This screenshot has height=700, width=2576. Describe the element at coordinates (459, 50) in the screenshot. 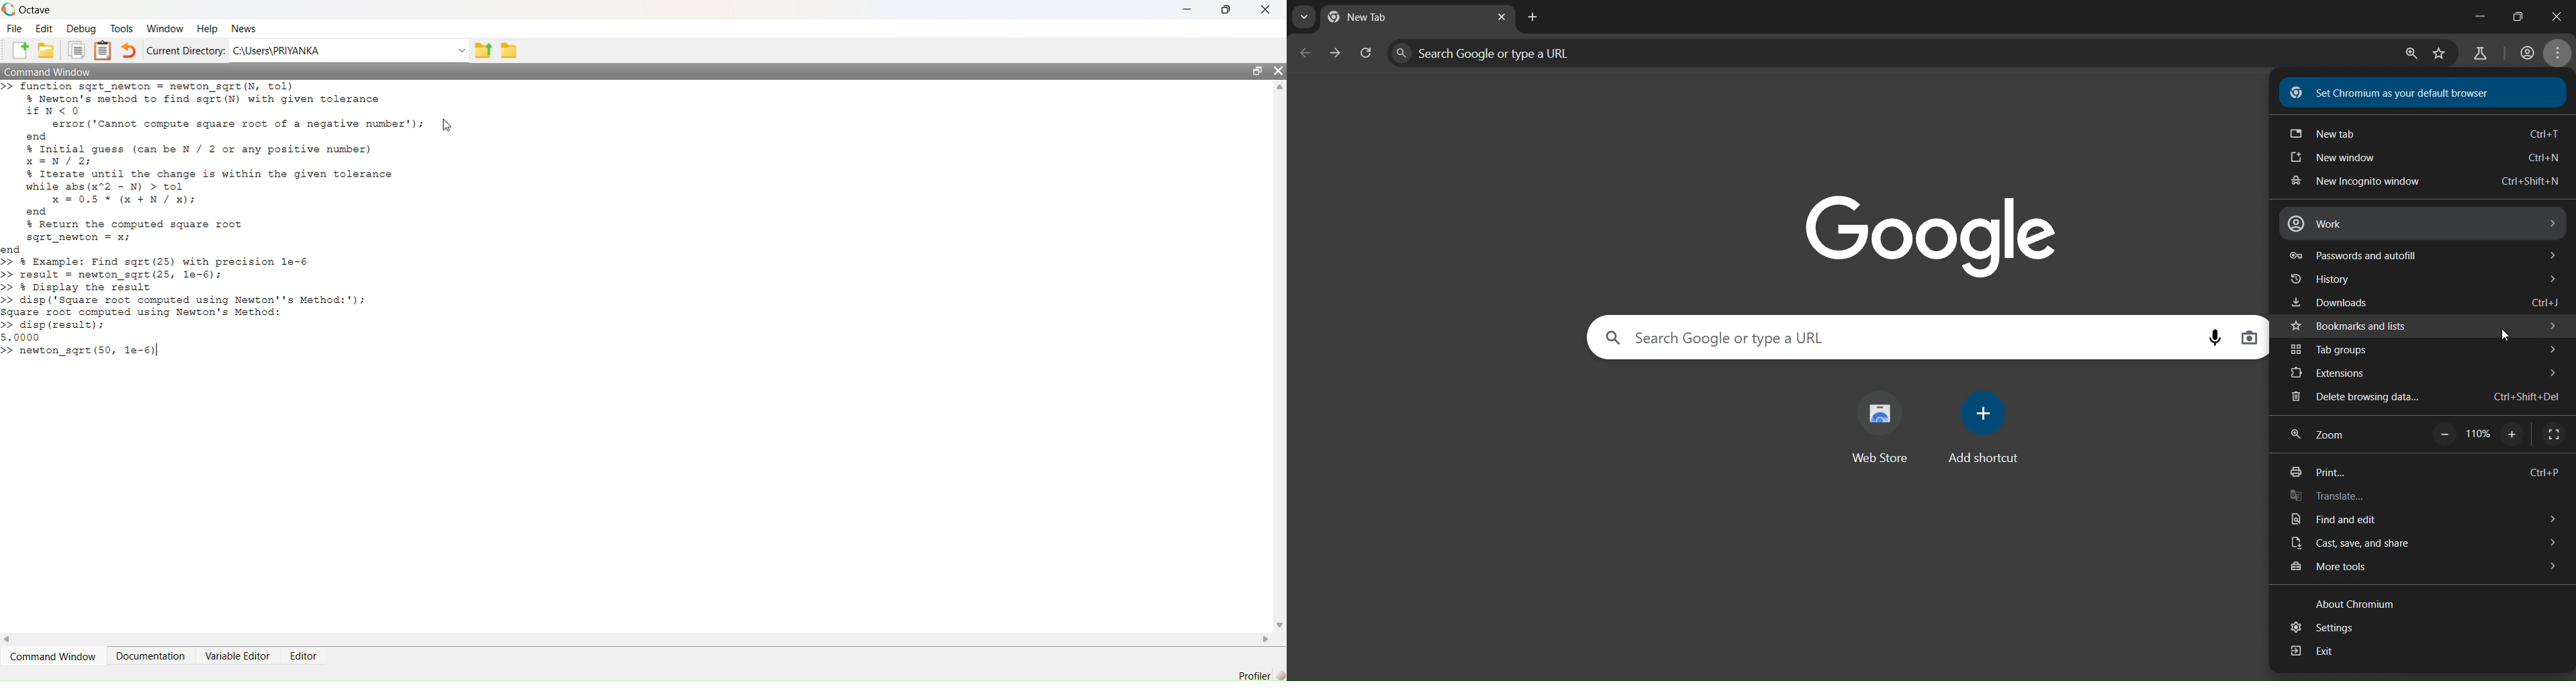

I see `Dropdown` at that location.